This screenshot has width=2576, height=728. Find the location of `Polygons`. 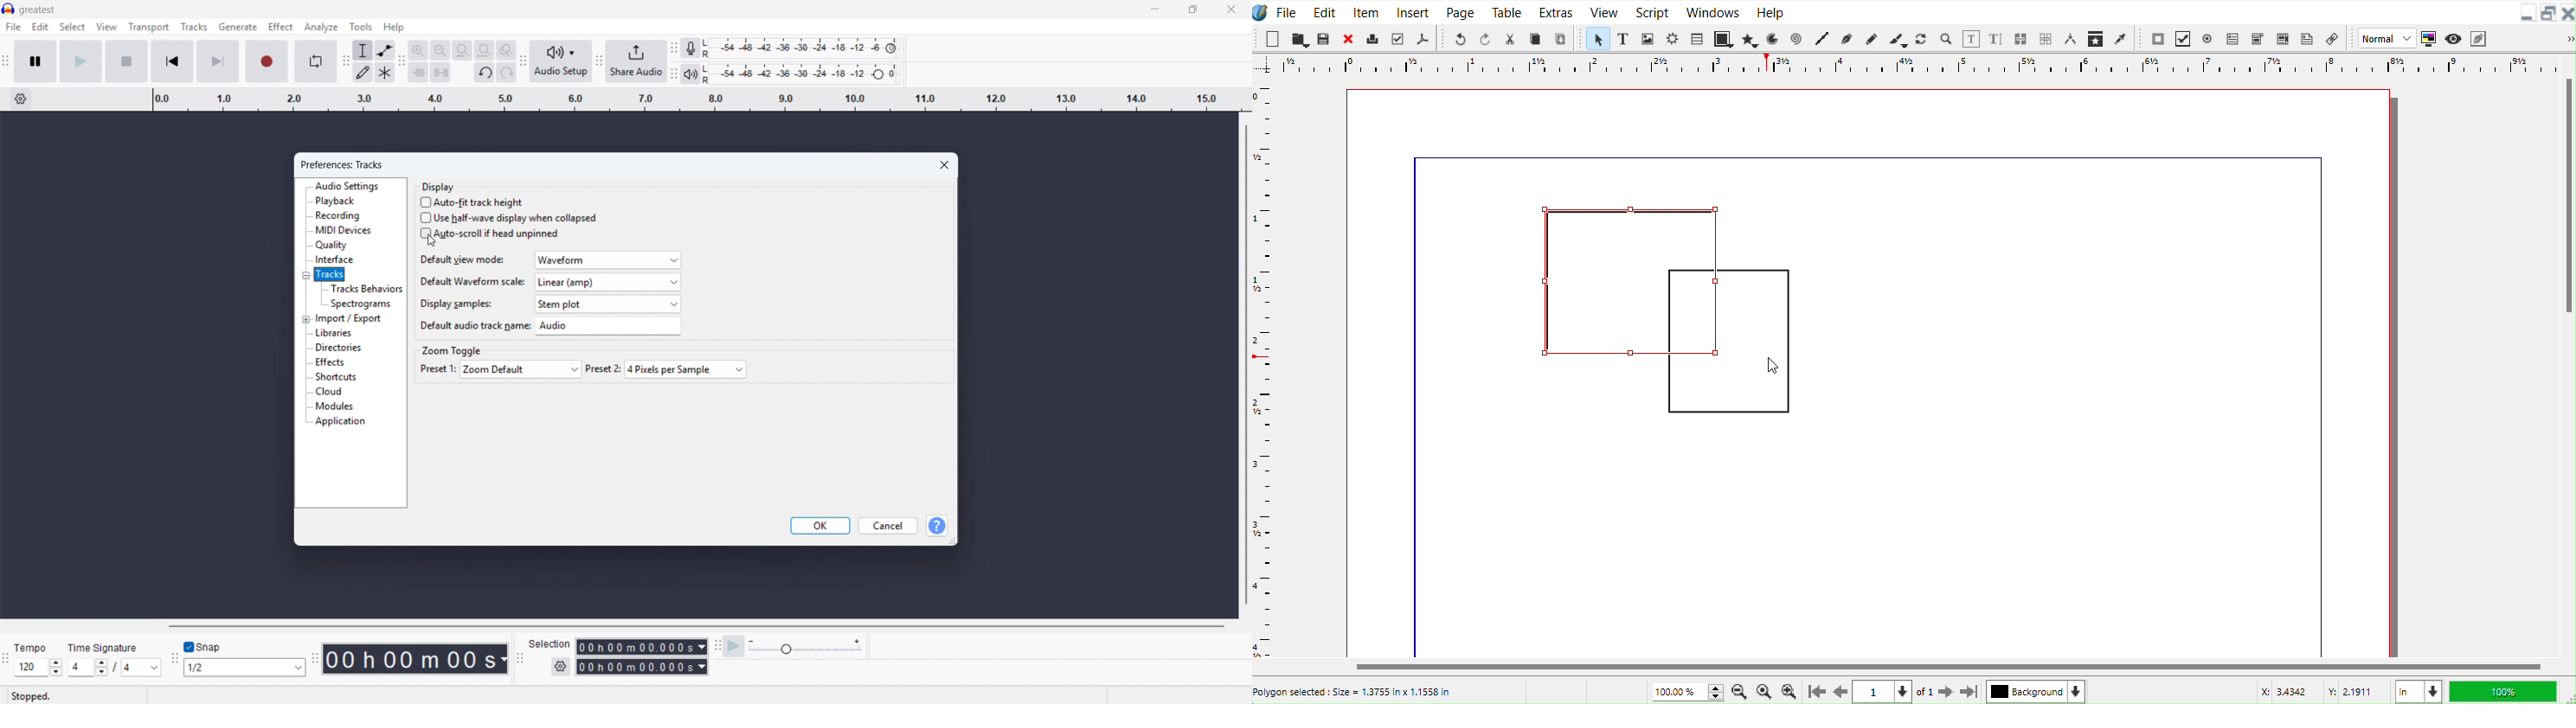

Polygons is located at coordinates (1666, 315).